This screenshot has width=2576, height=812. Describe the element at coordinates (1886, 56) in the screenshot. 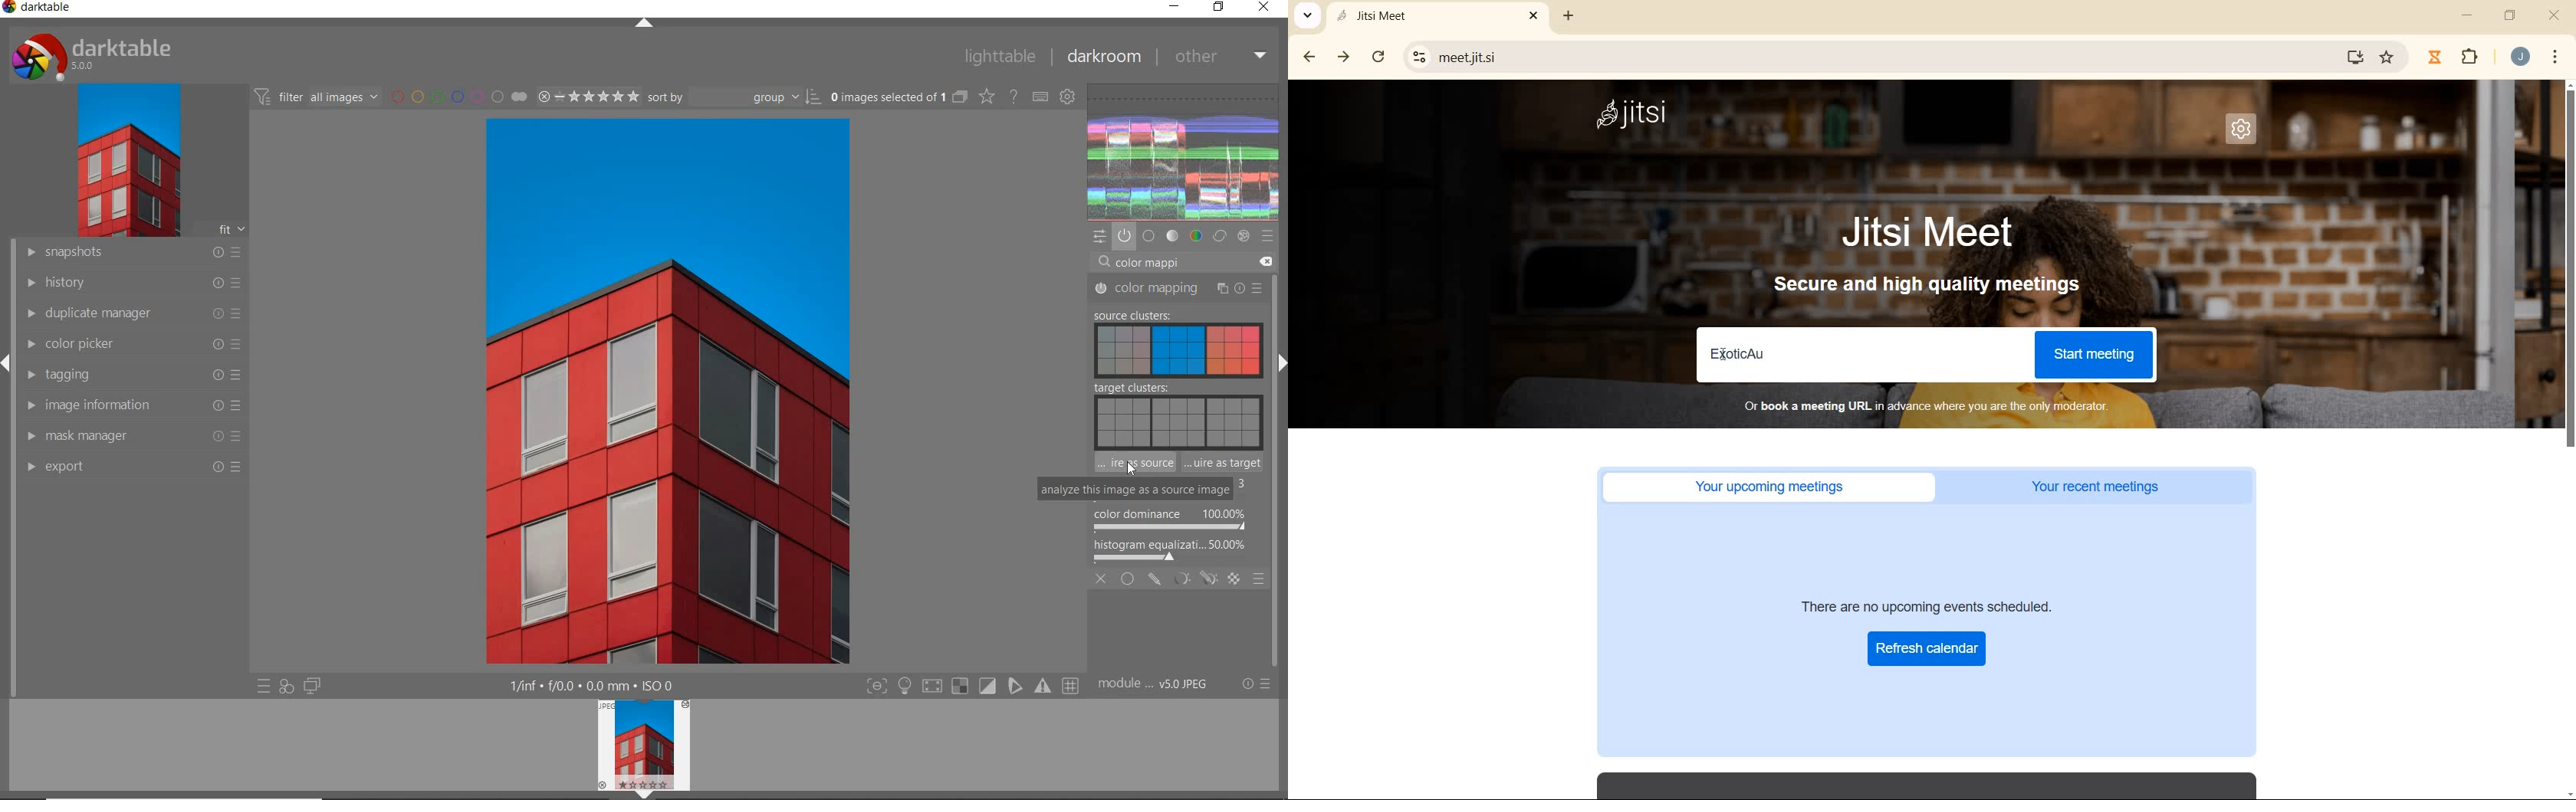

I see `address bar` at that location.